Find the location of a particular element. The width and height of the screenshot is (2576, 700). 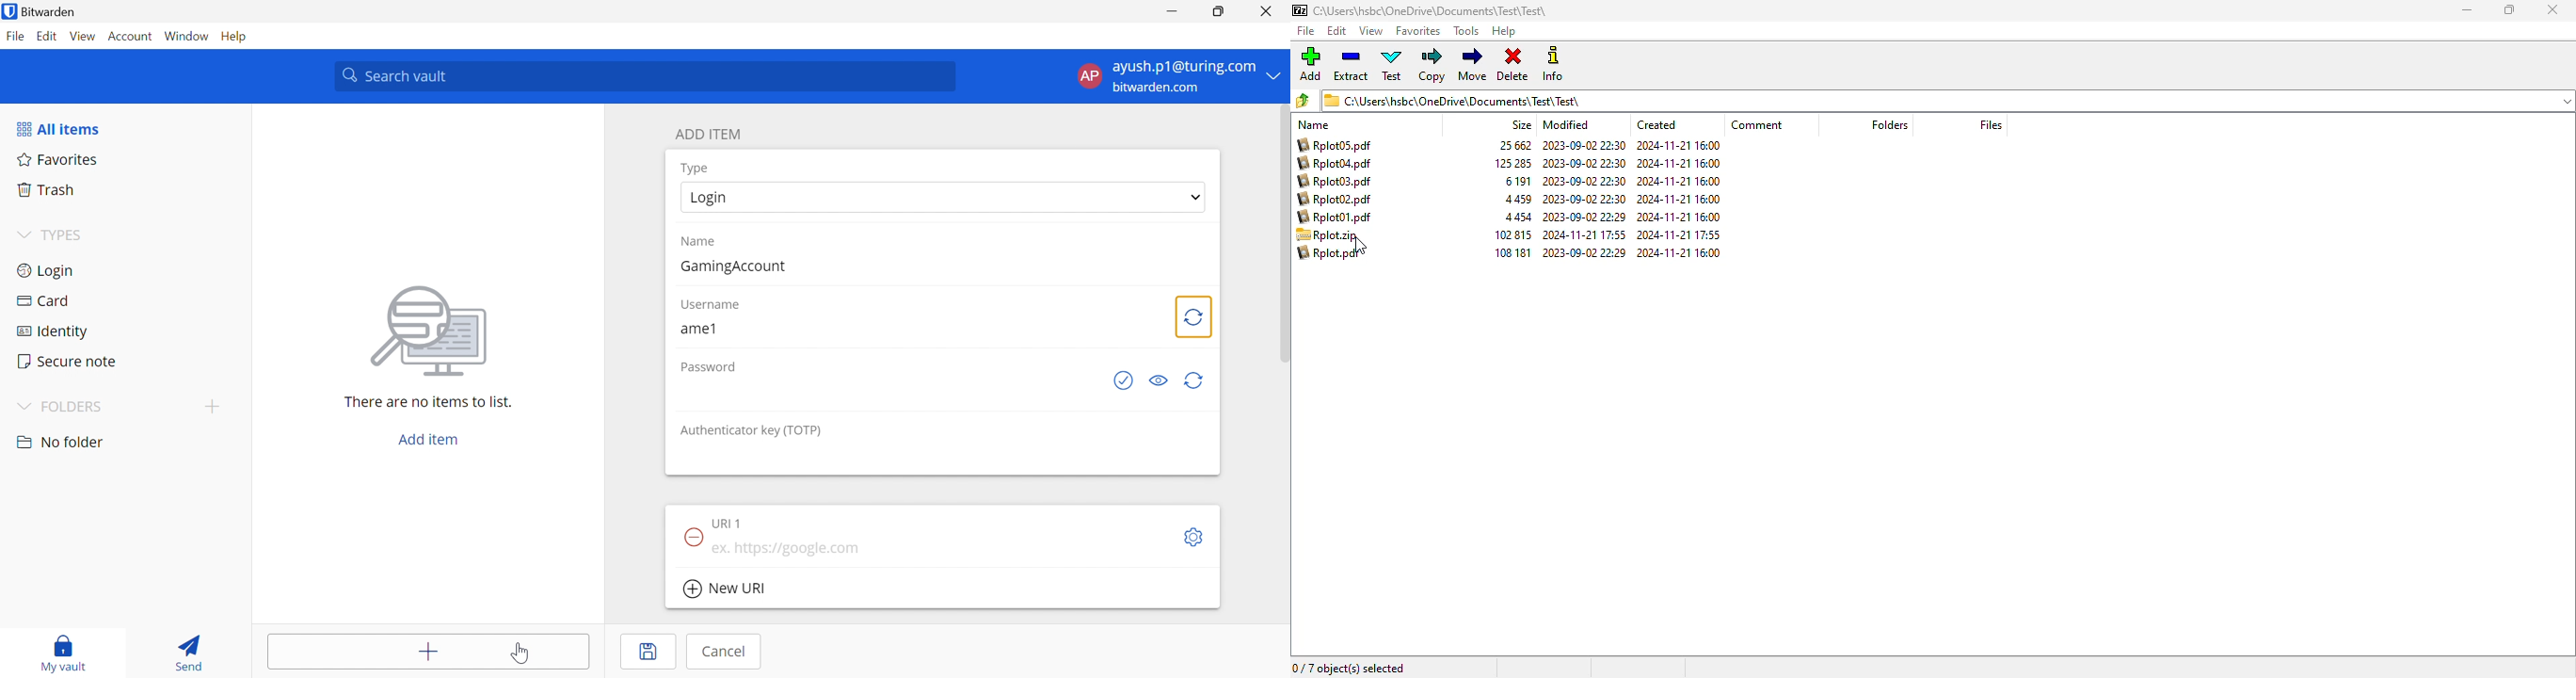

move is located at coordinates (1473, 64).